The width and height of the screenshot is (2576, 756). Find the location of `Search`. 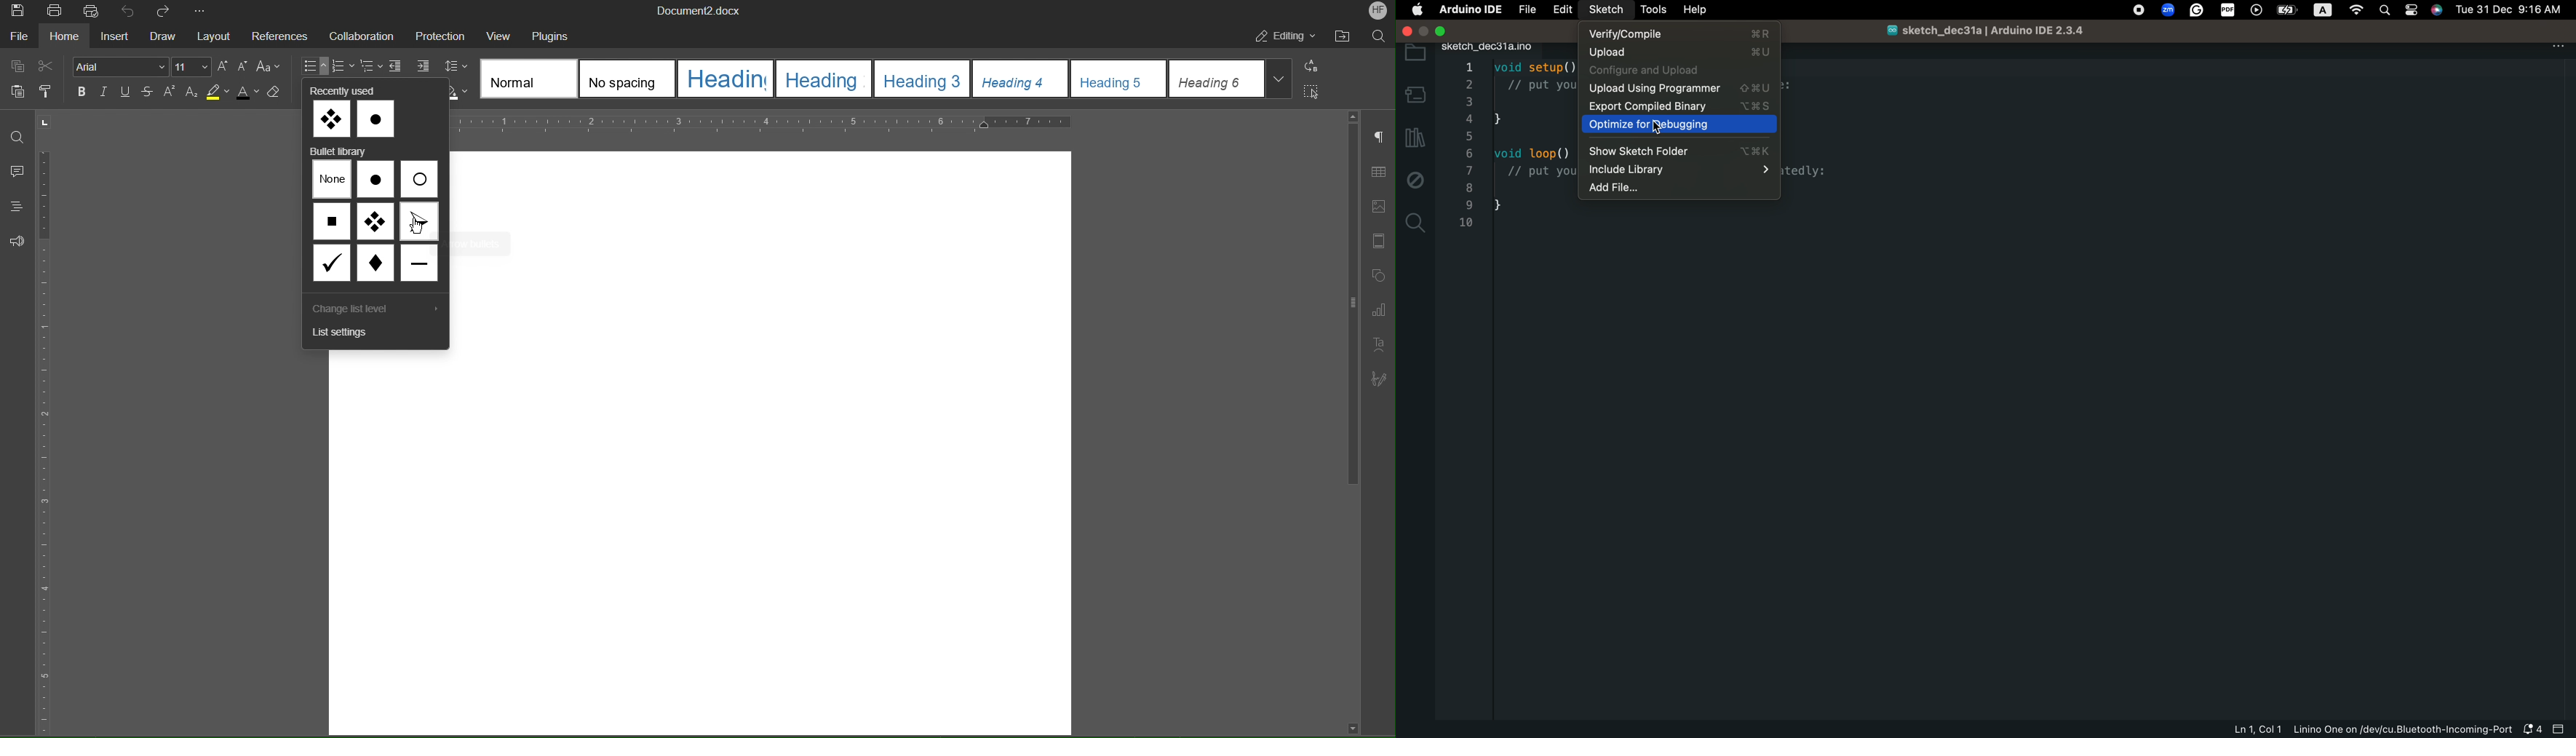

Search is located at coordinates (1378, 35).